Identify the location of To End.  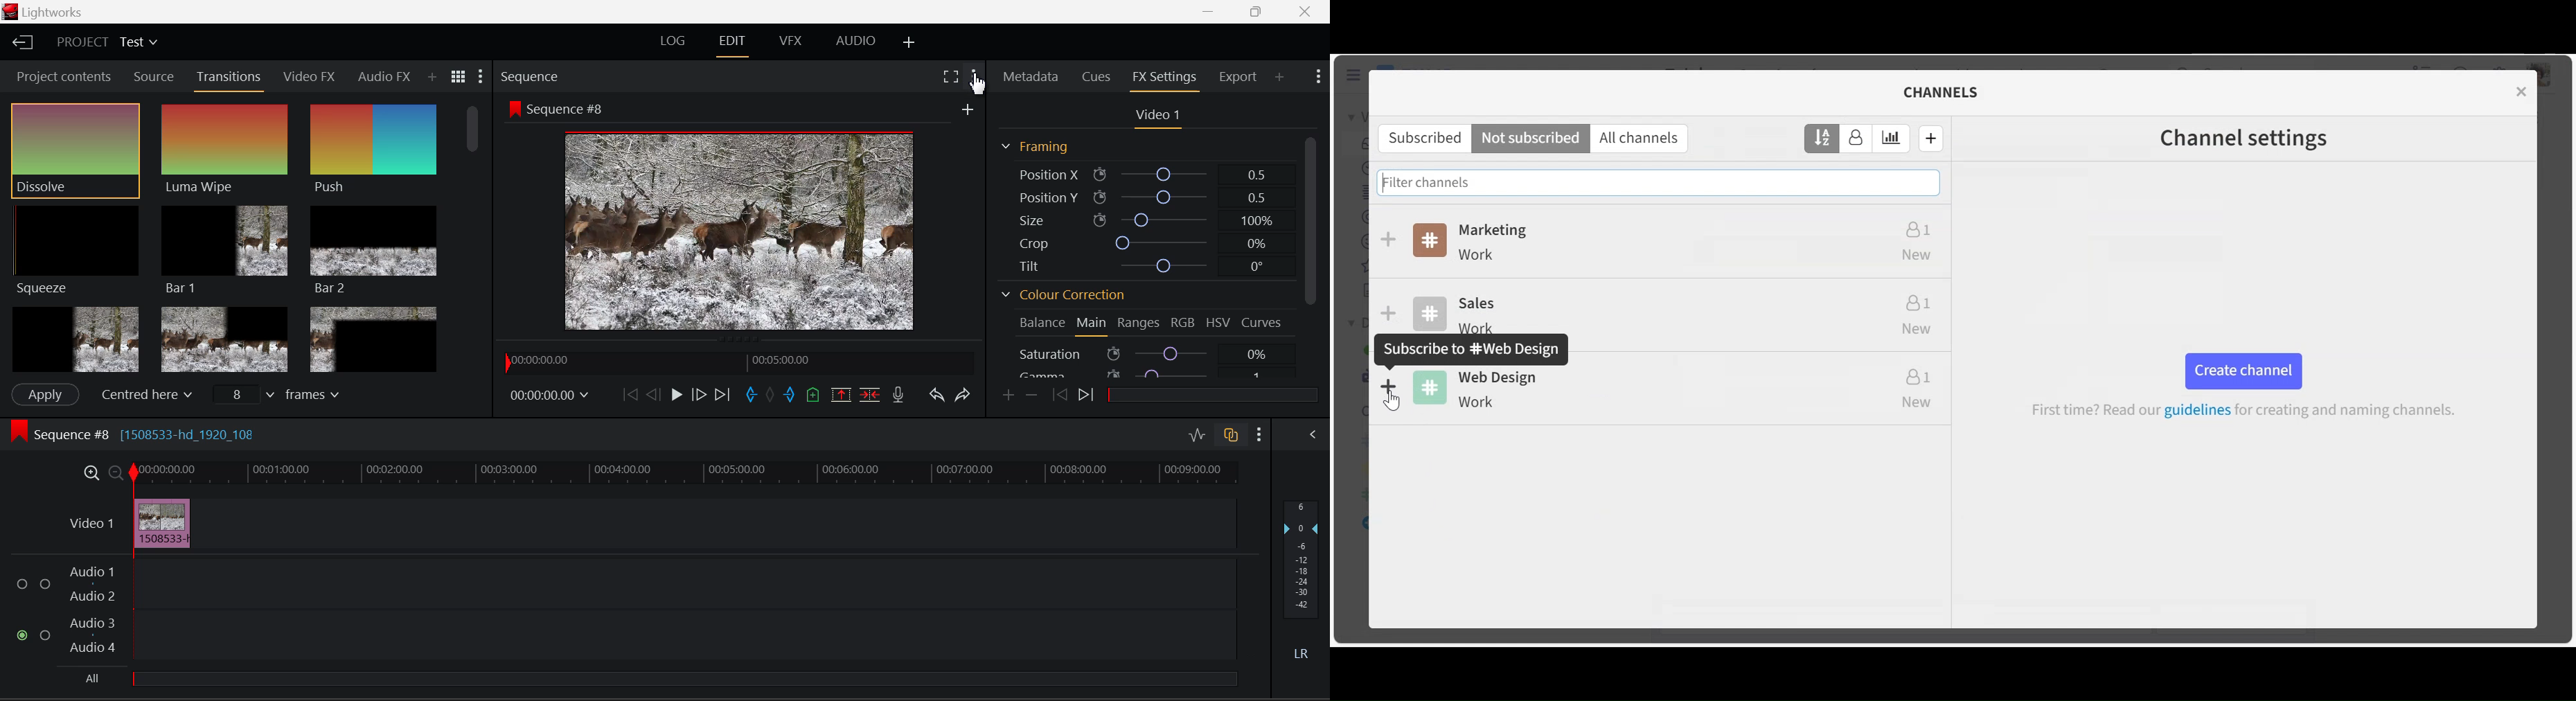
(722, 395).